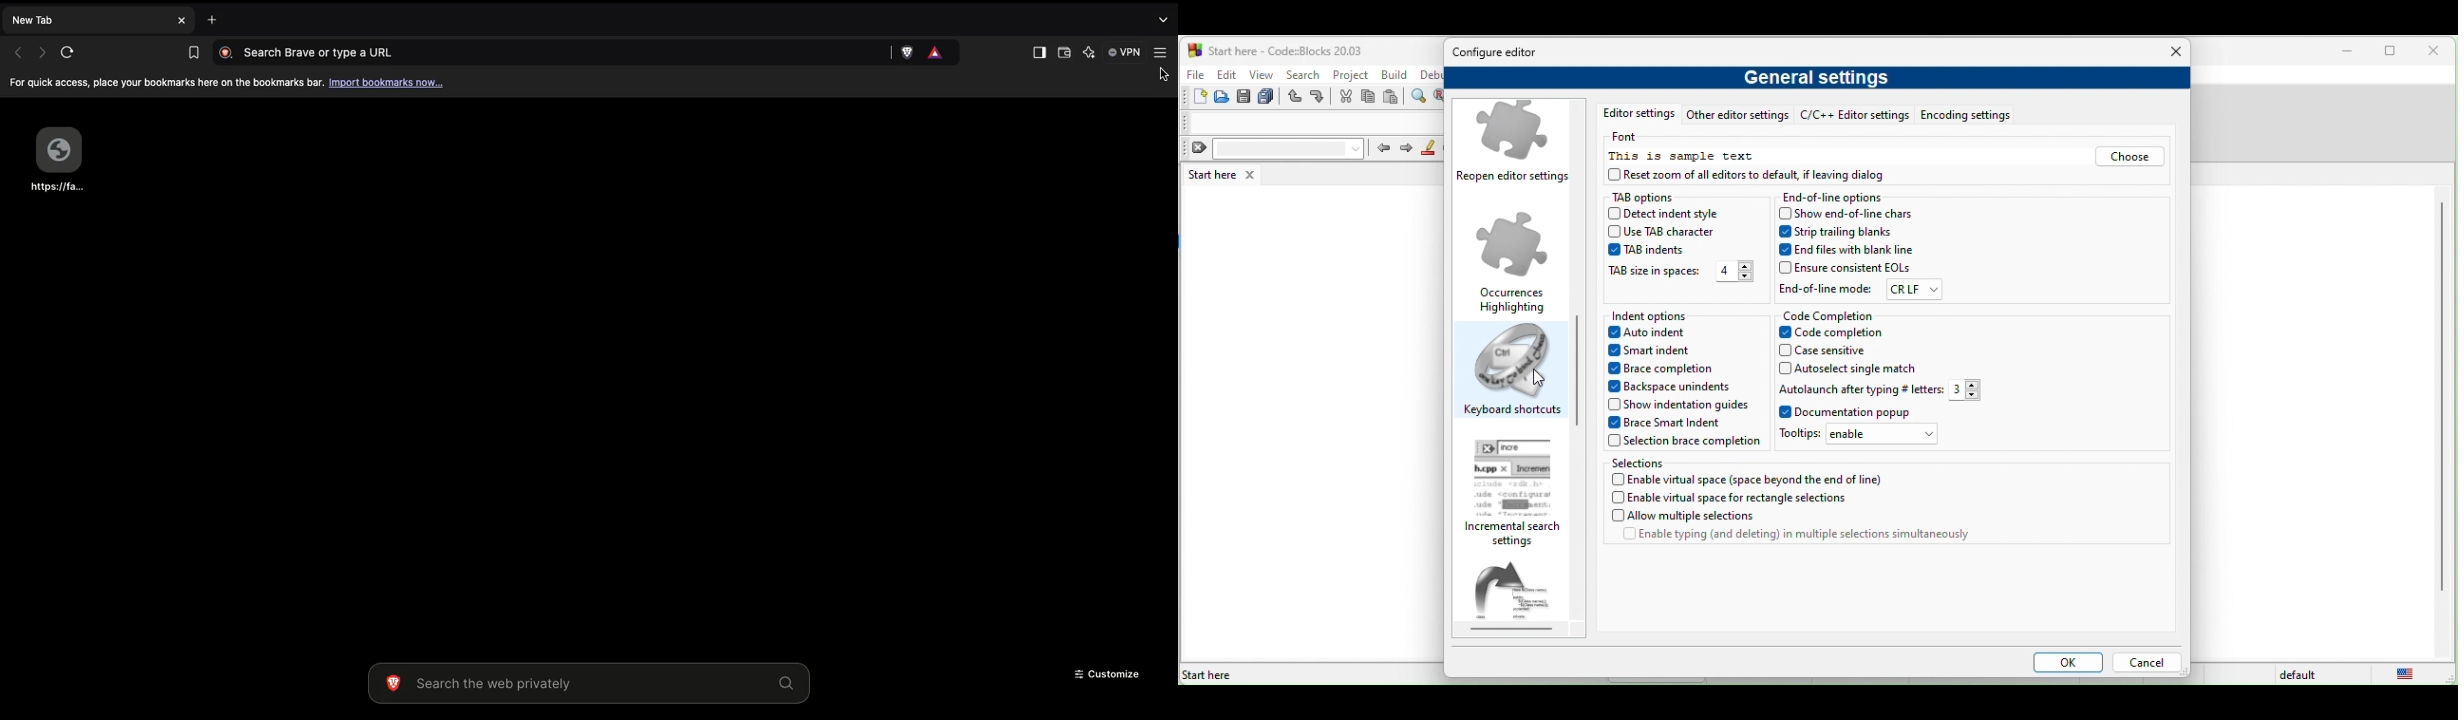 The height and width of the screenshot is (728, 2464). What do you see at coordinates (2064, 664) in the screenshot?
I see `ok` at bounding box center [2064, 664].